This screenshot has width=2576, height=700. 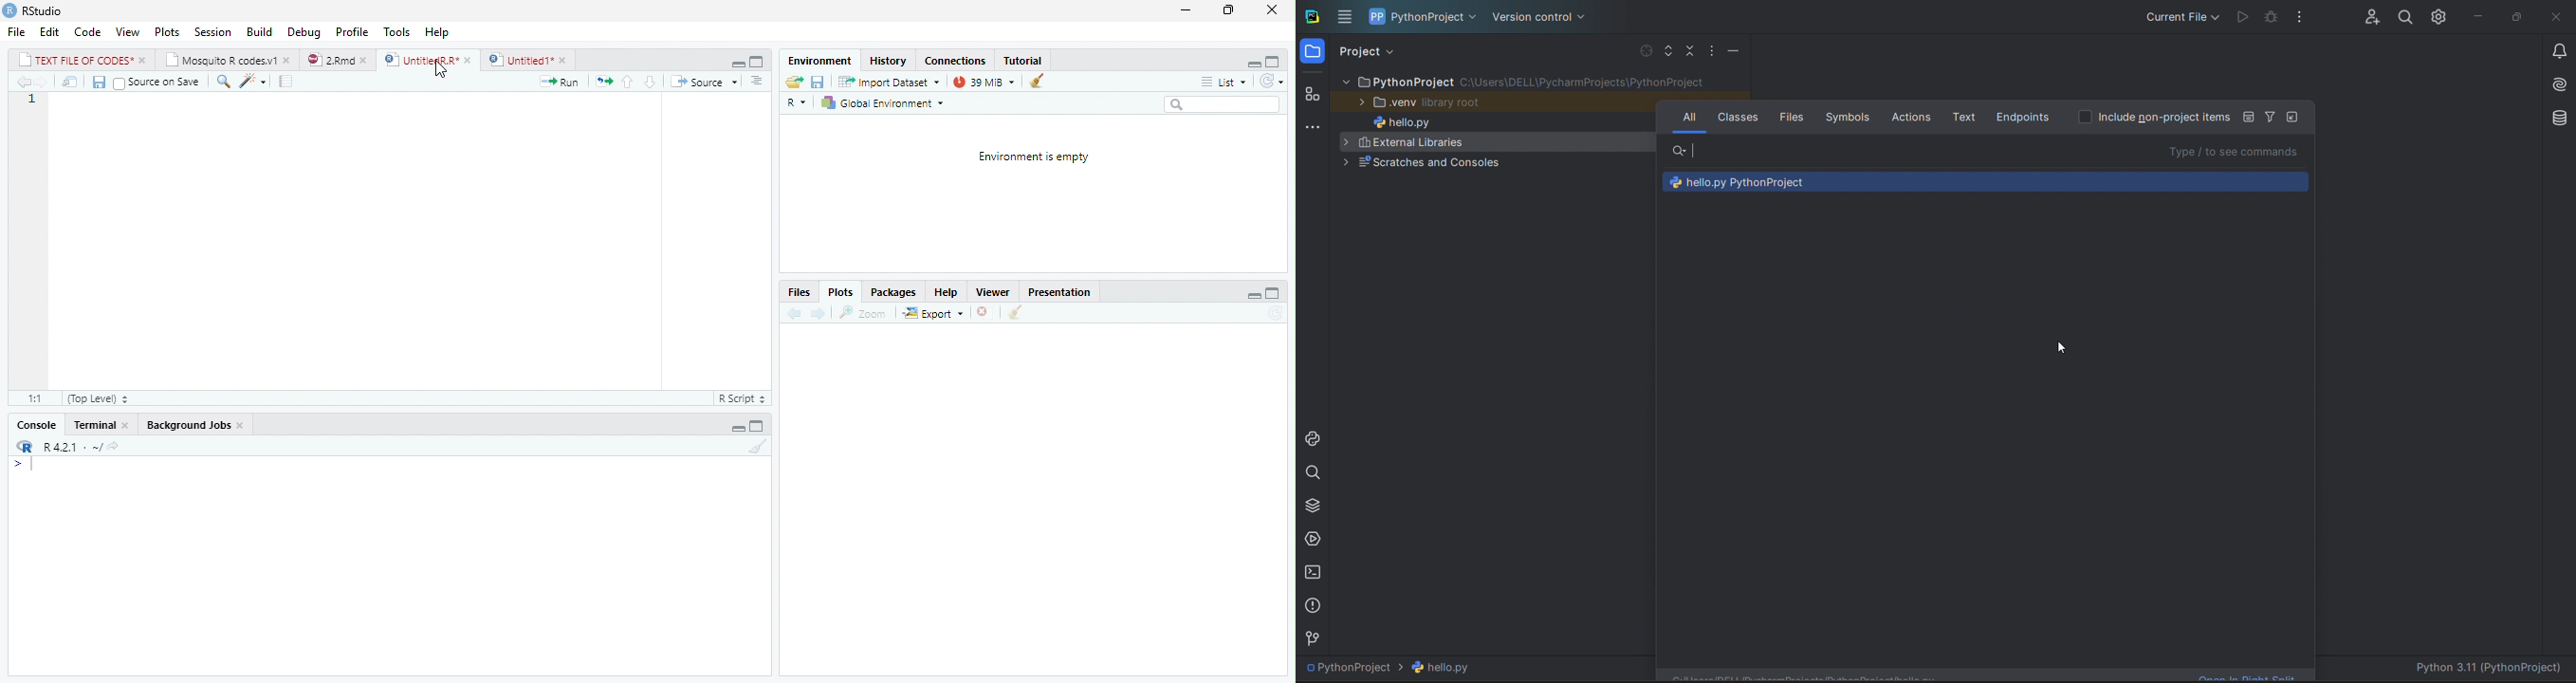 What do you see at coordinates (2293, 116) in the screenshot?
I see `icon` at bounding box center [2293, 116].